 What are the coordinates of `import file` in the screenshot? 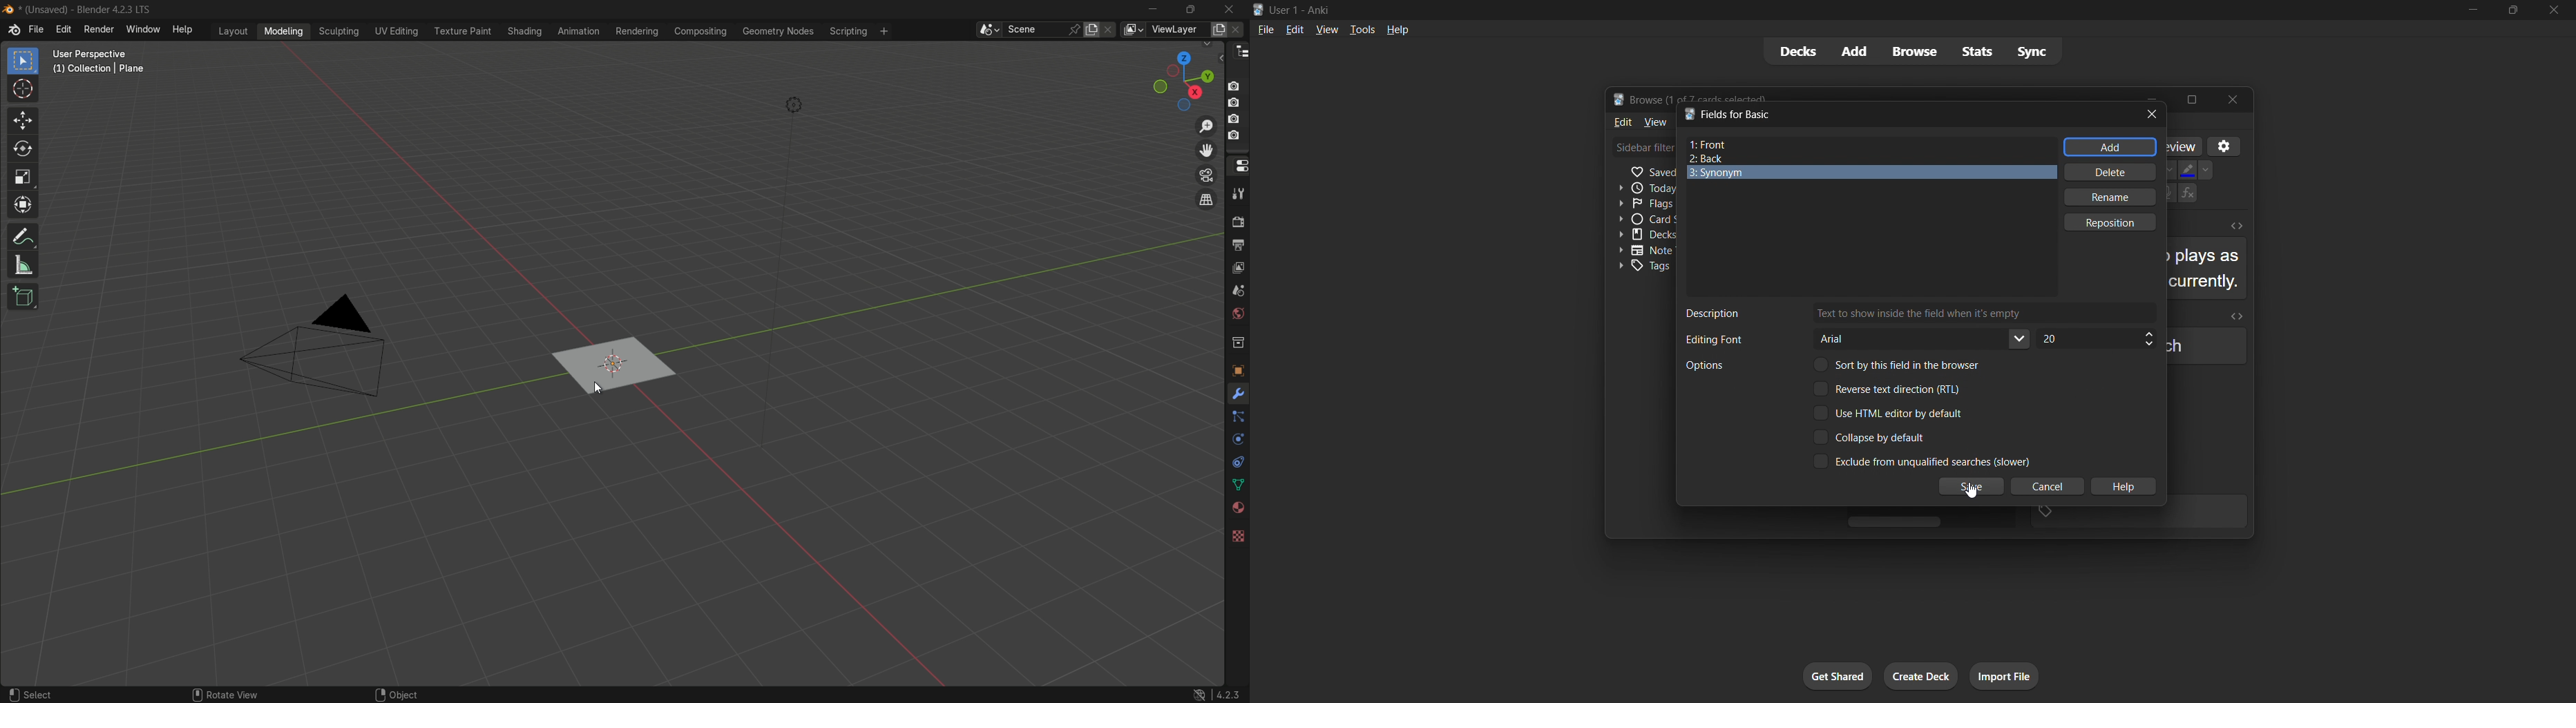 It's located at (2008, 675).